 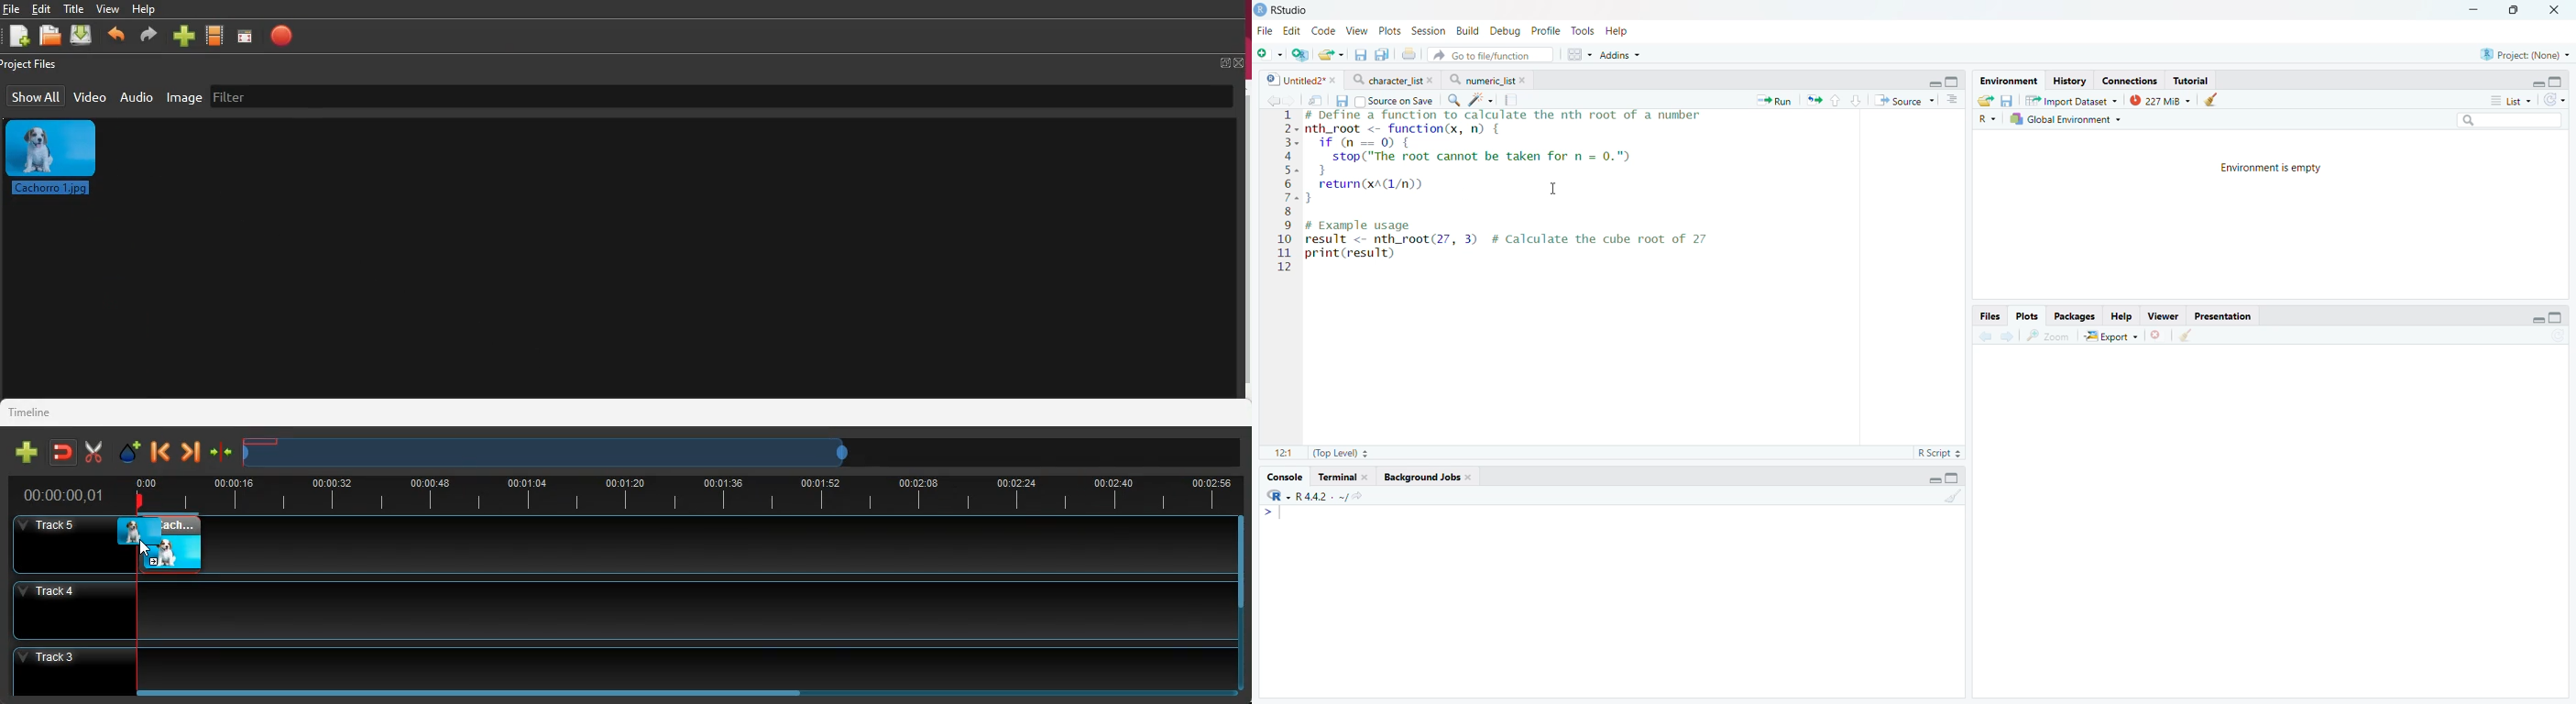 What do you see at coordinates (1620, 55) in the screenshot?
I see `Addins` at bounding box center [1620, 55].